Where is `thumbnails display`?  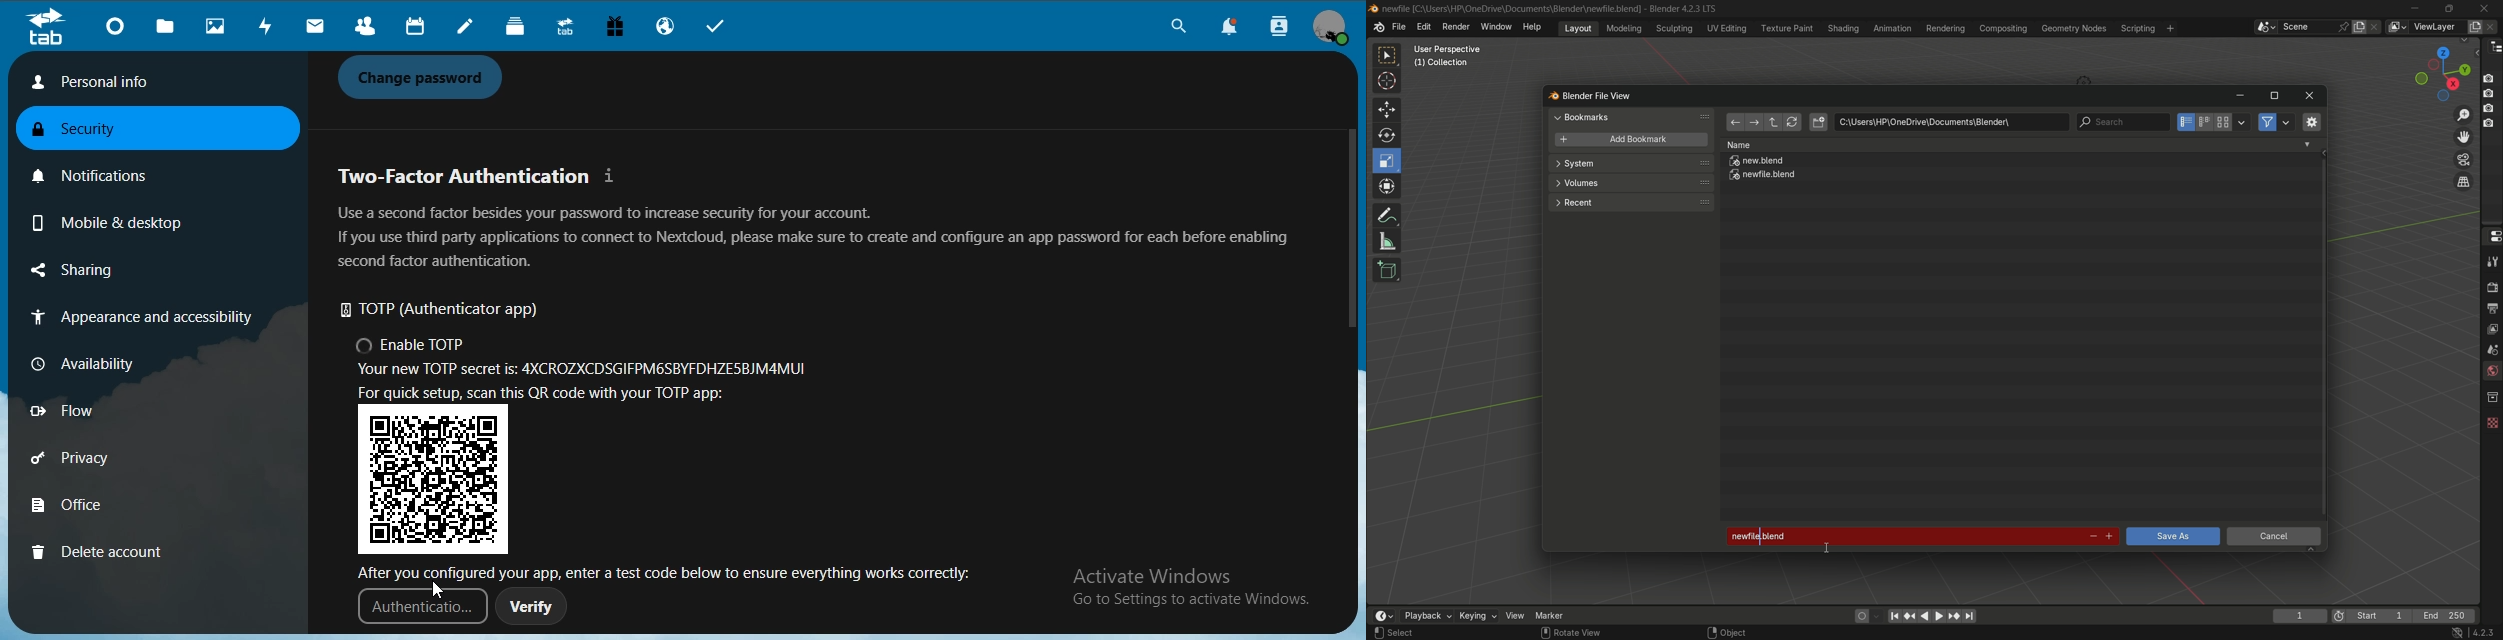 thumbnails display is located at coordinates (2224, 123).